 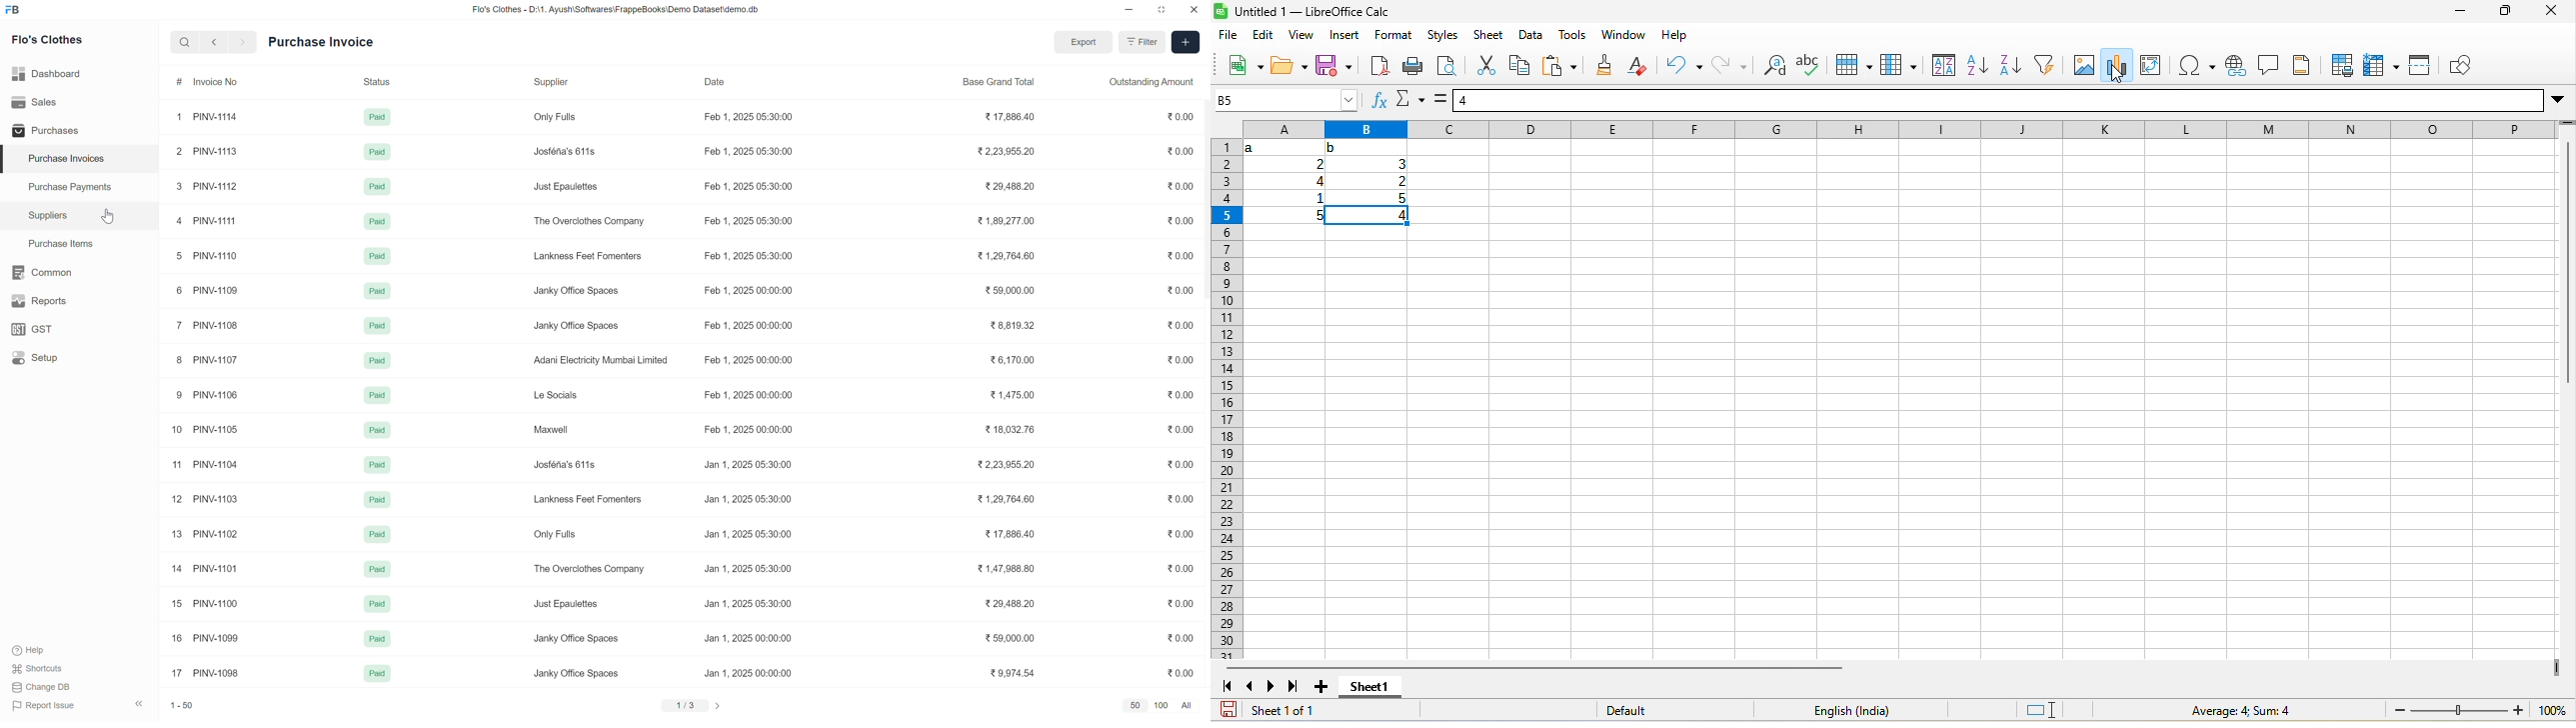 What do you see at coordinates (2460, 67) in the screenshot?
I see `show draw function` at bounding box center [2460, 67].